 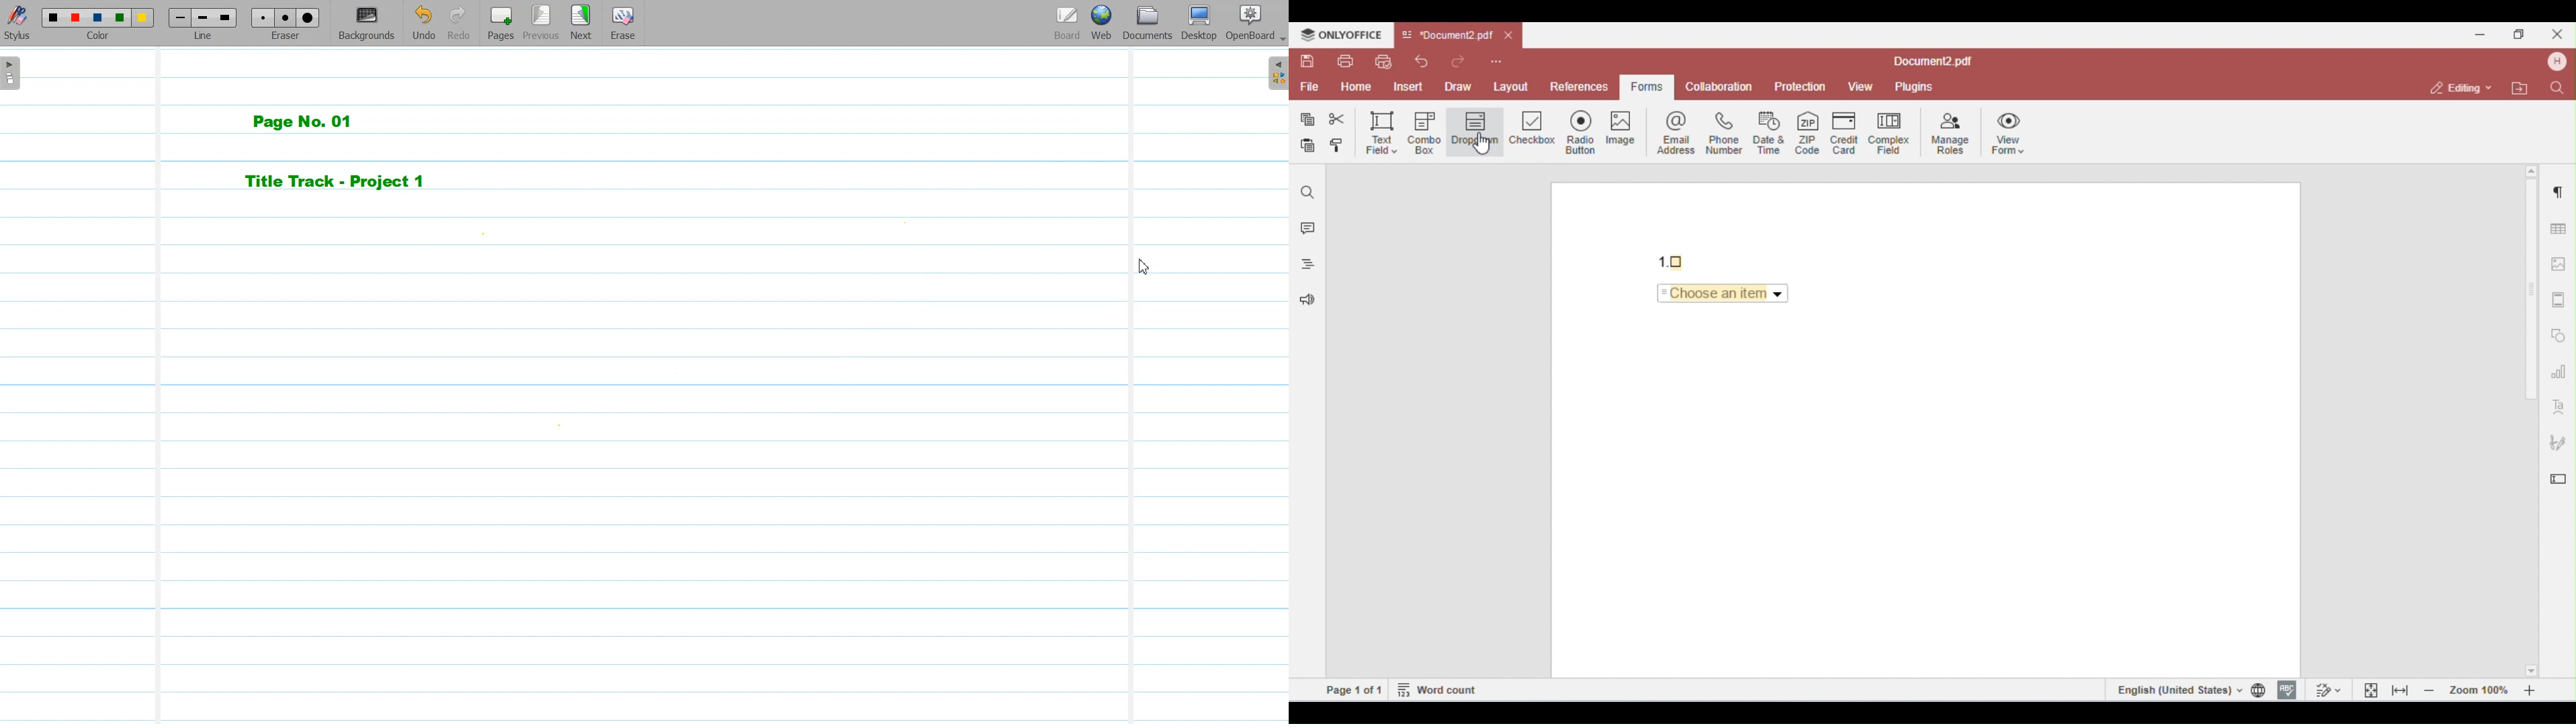 What do you see at coordinates (2523, 89) in the screenshot?
I see `open file location` at bounding box center [2523, 89].